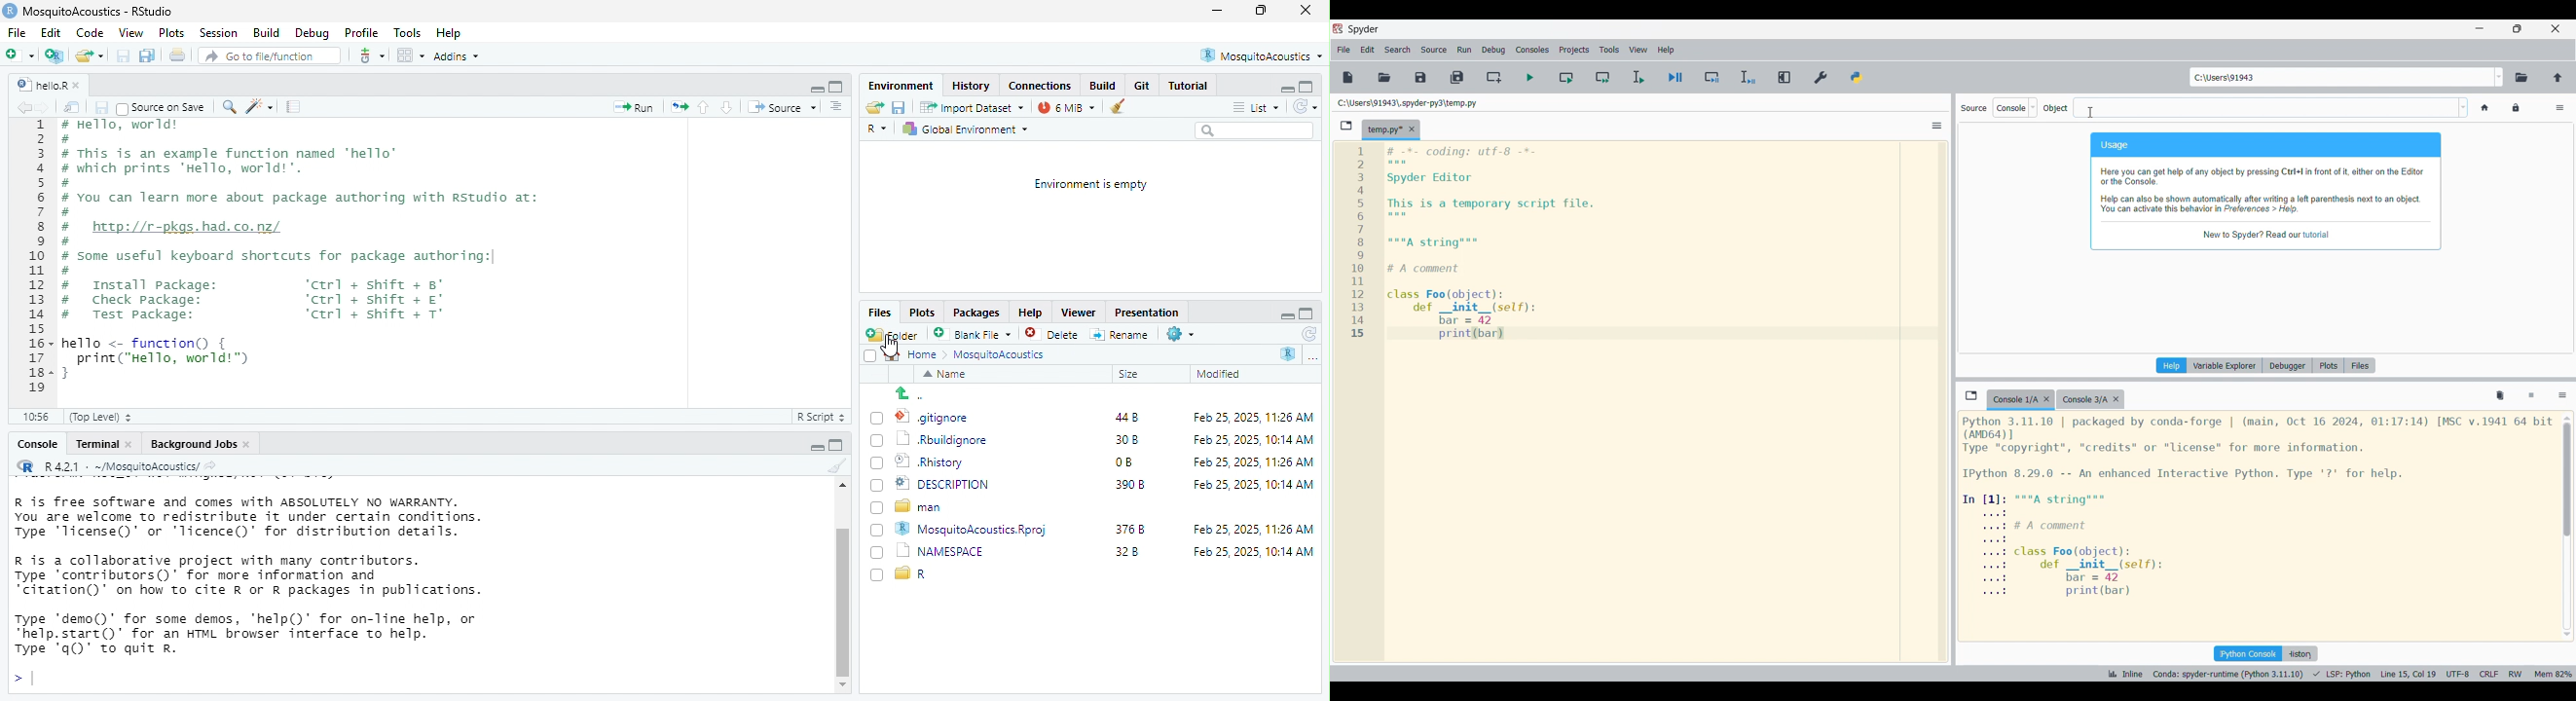 The image size is (2576, 728). What do you see at coordinates (977, 312) in the screenshot?
I see ` Packages` at bounding box center [977, 312].